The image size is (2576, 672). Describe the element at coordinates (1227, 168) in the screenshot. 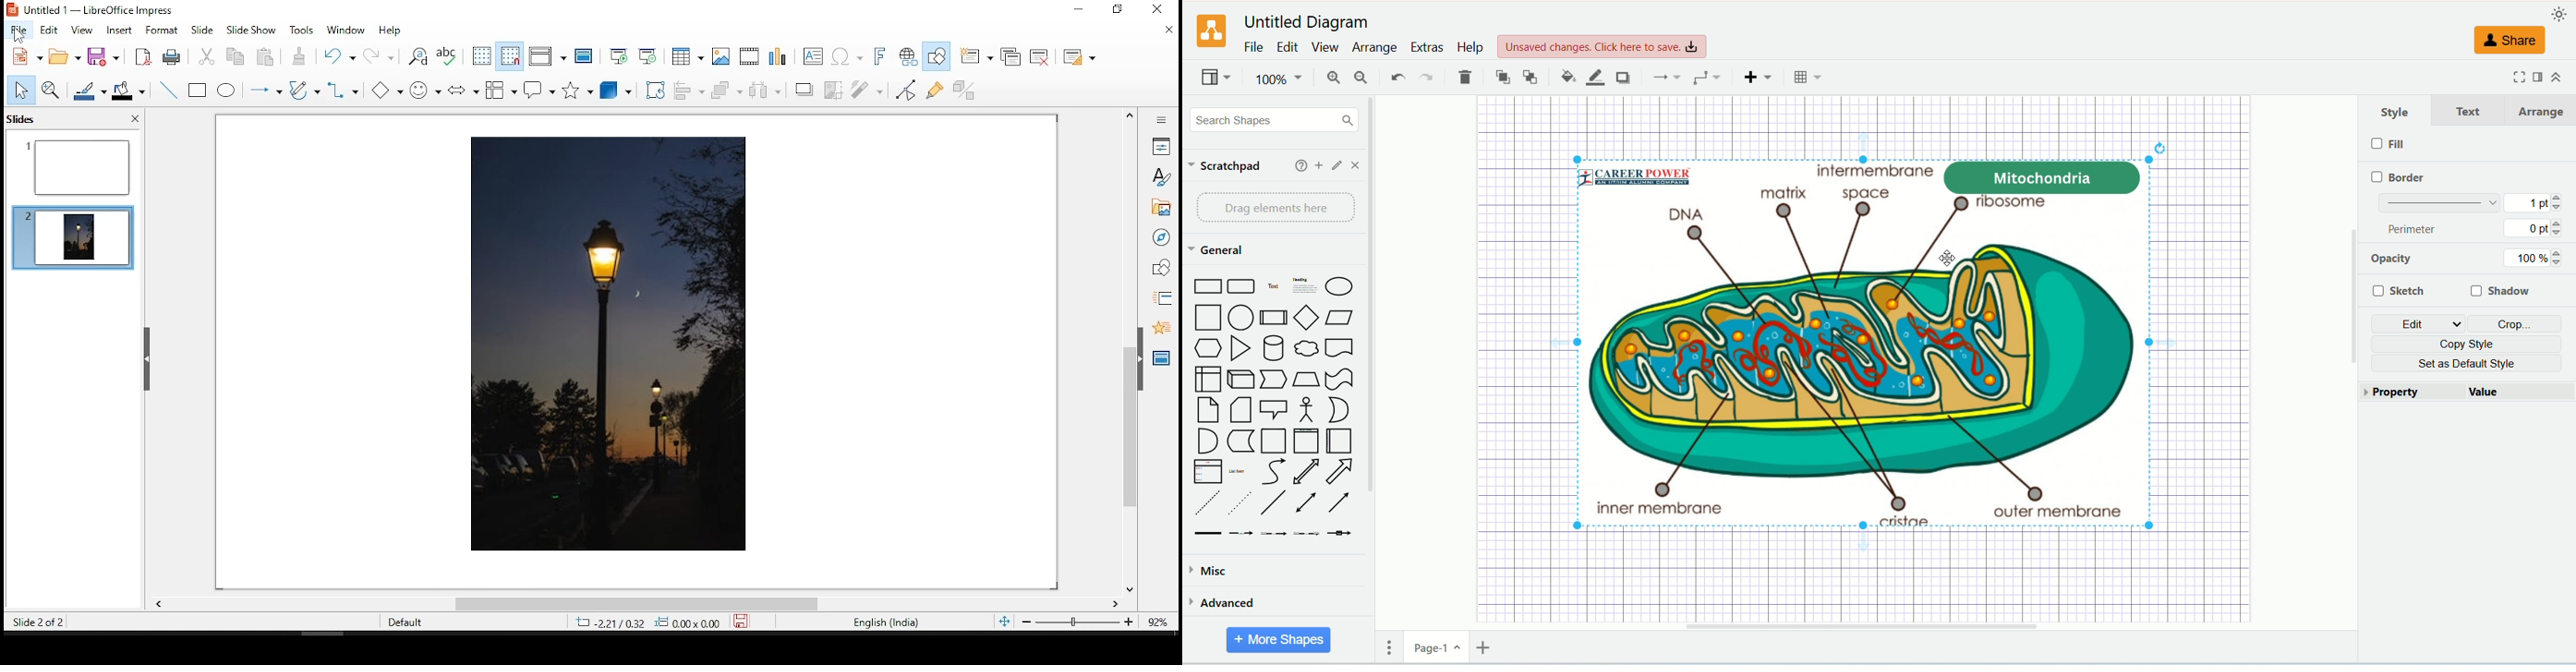

I see `scratchpad` at that location.